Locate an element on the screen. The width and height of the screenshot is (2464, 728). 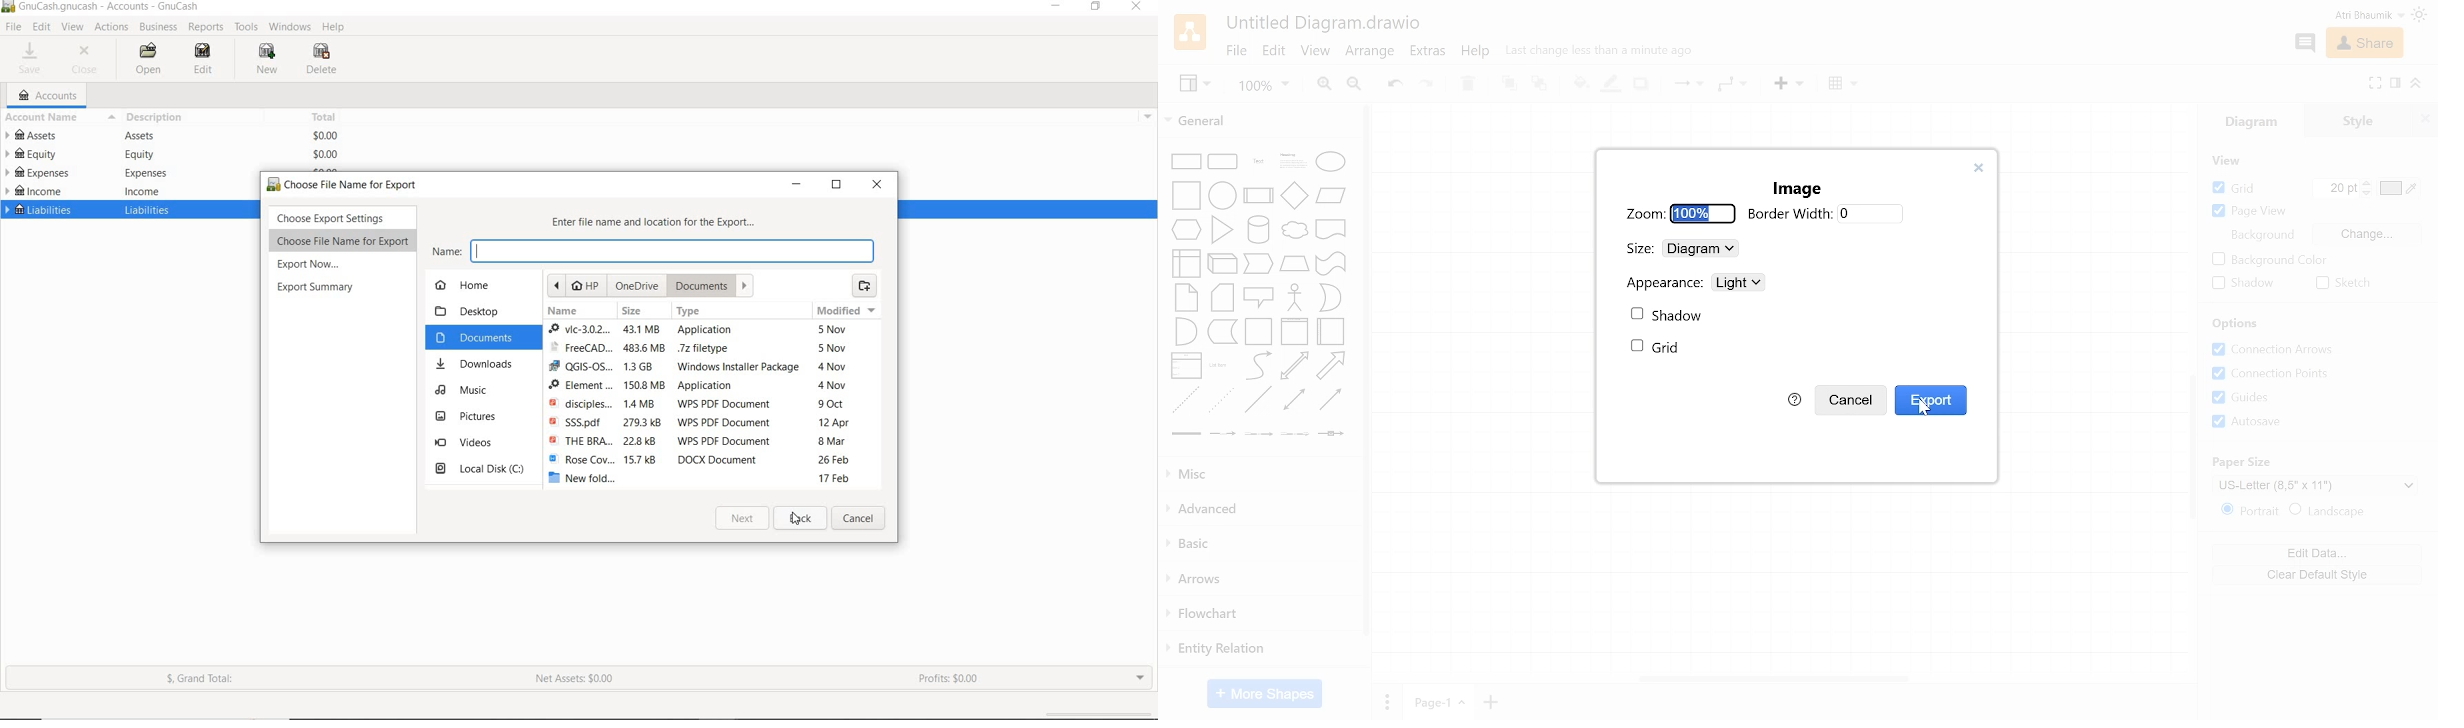
EDIT is located at coordinates (200, 61).